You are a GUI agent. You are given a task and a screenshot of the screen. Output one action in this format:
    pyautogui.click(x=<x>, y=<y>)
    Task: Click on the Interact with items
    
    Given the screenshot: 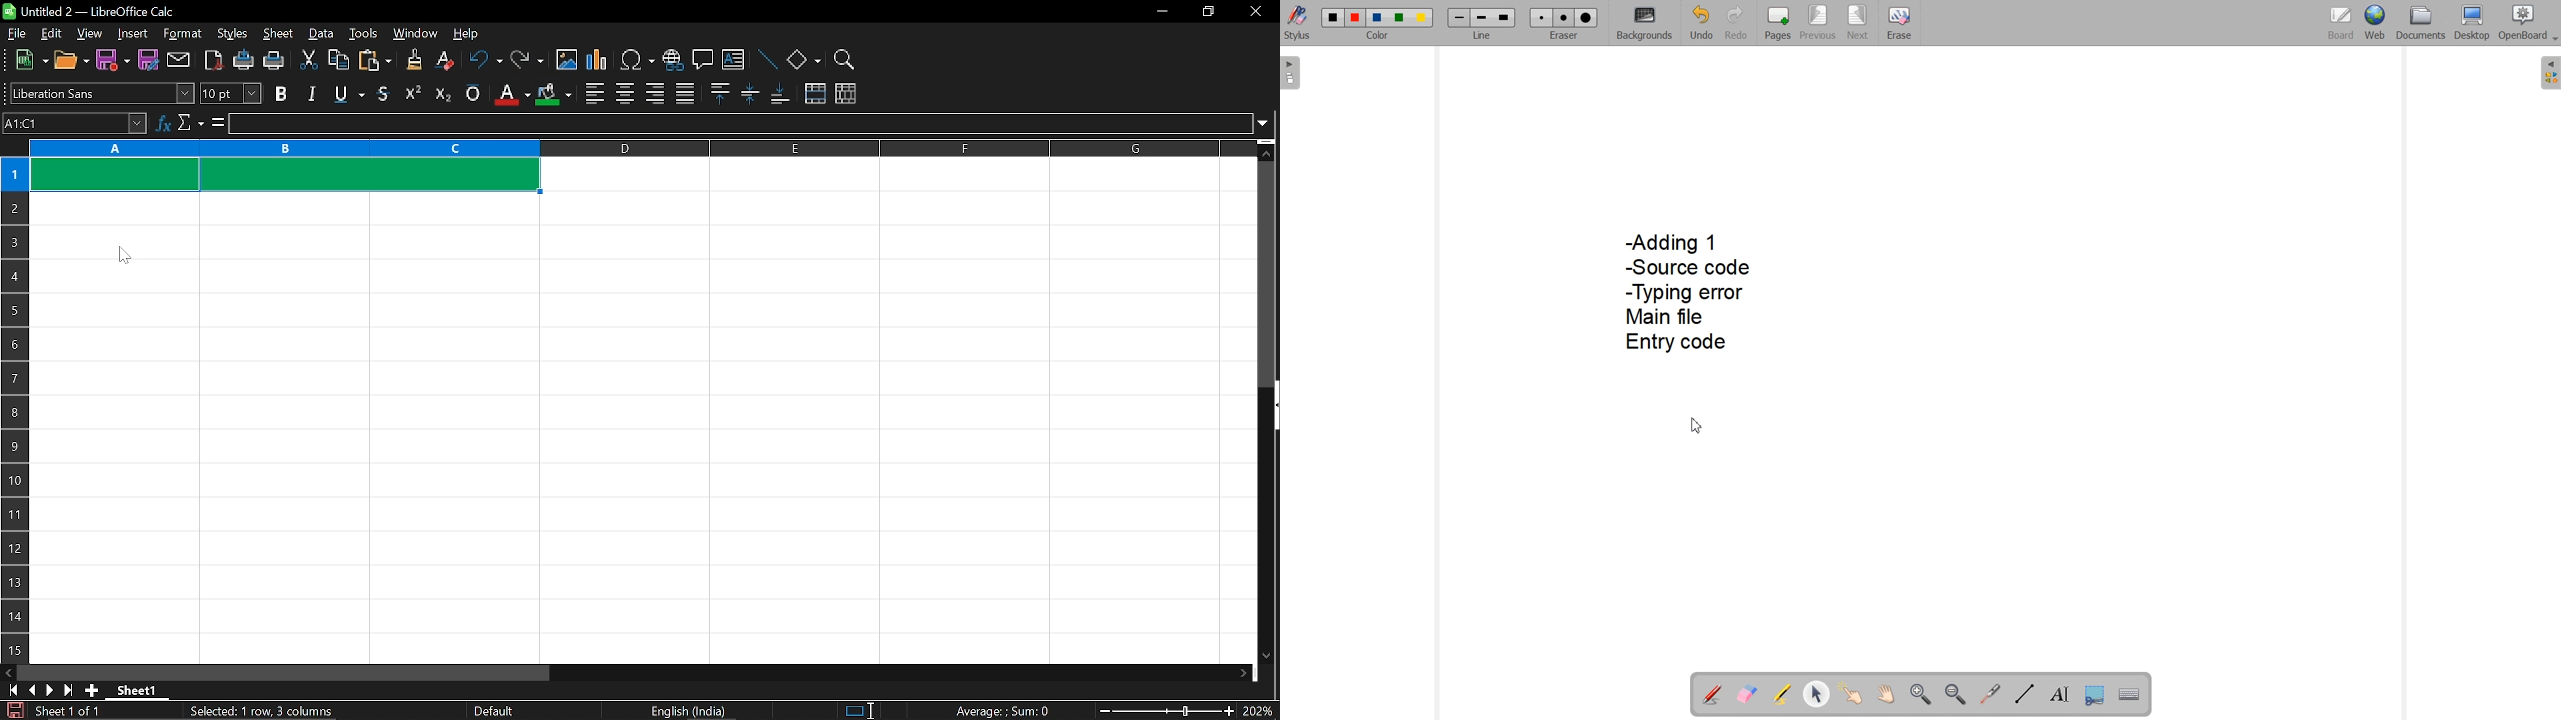 What is the action you would take?
    pyautogui.click(x=1852, y=695)
    